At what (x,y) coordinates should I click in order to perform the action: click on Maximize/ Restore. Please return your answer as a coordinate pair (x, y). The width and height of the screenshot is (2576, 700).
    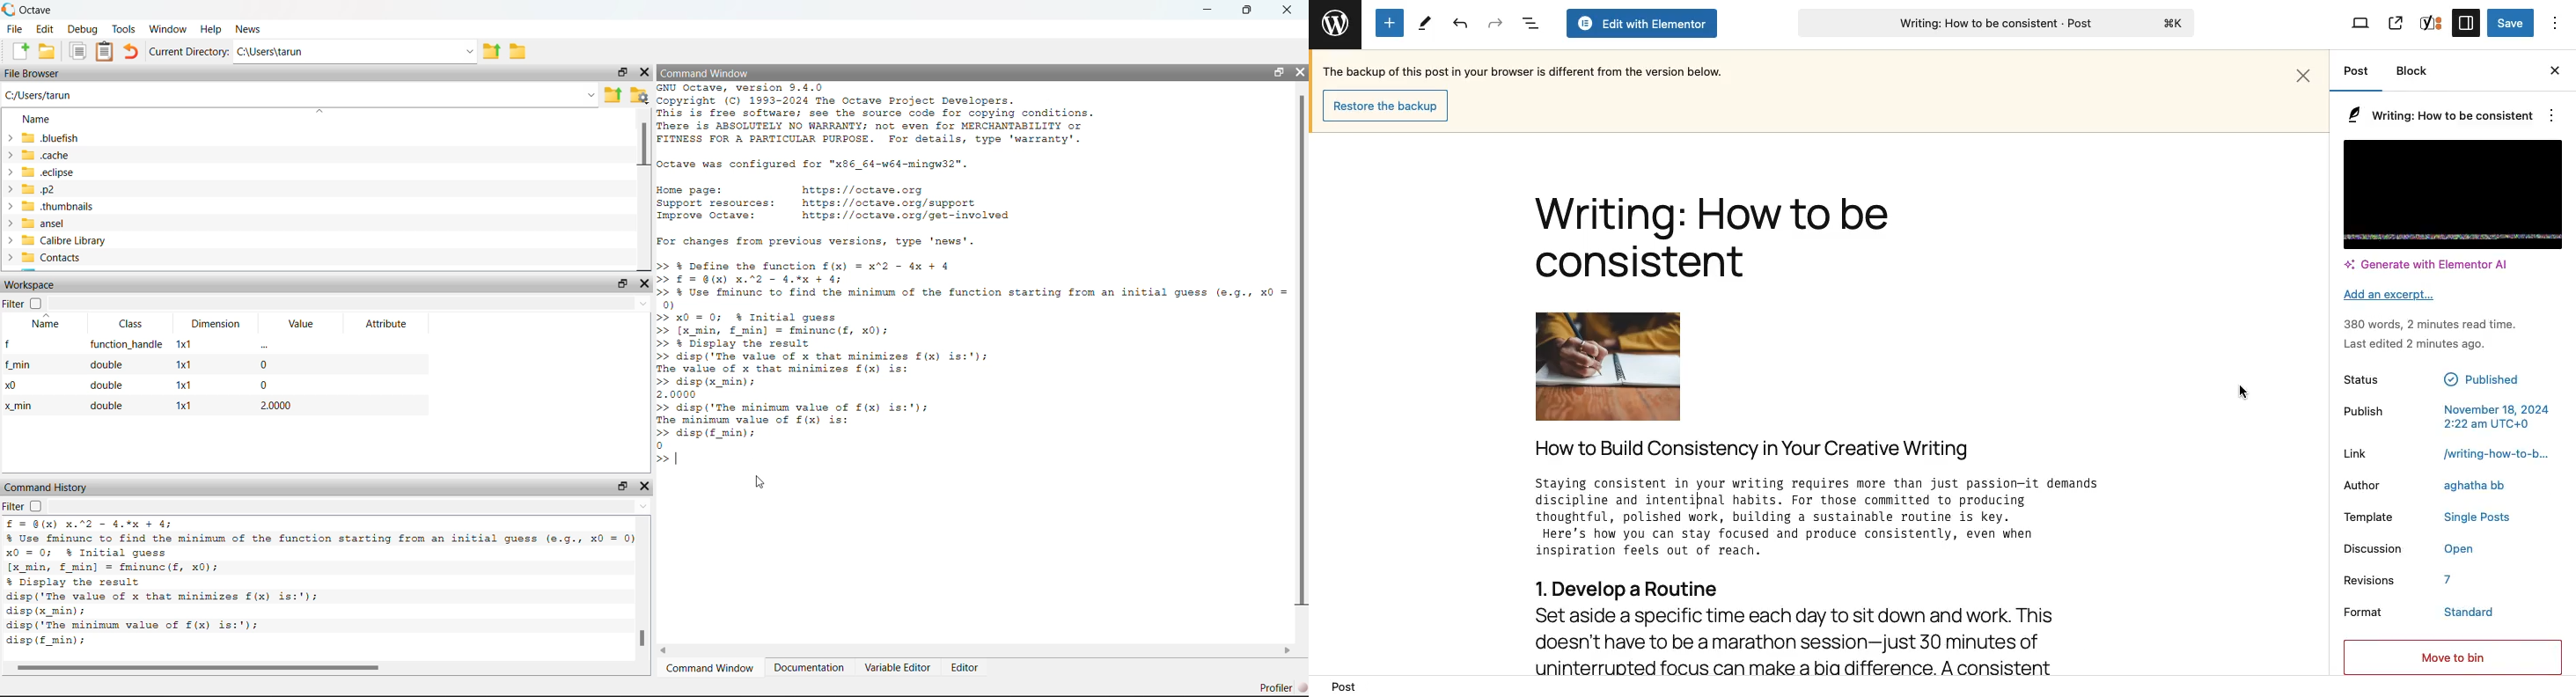
    Looking at the image, I should click on (1279, 72).